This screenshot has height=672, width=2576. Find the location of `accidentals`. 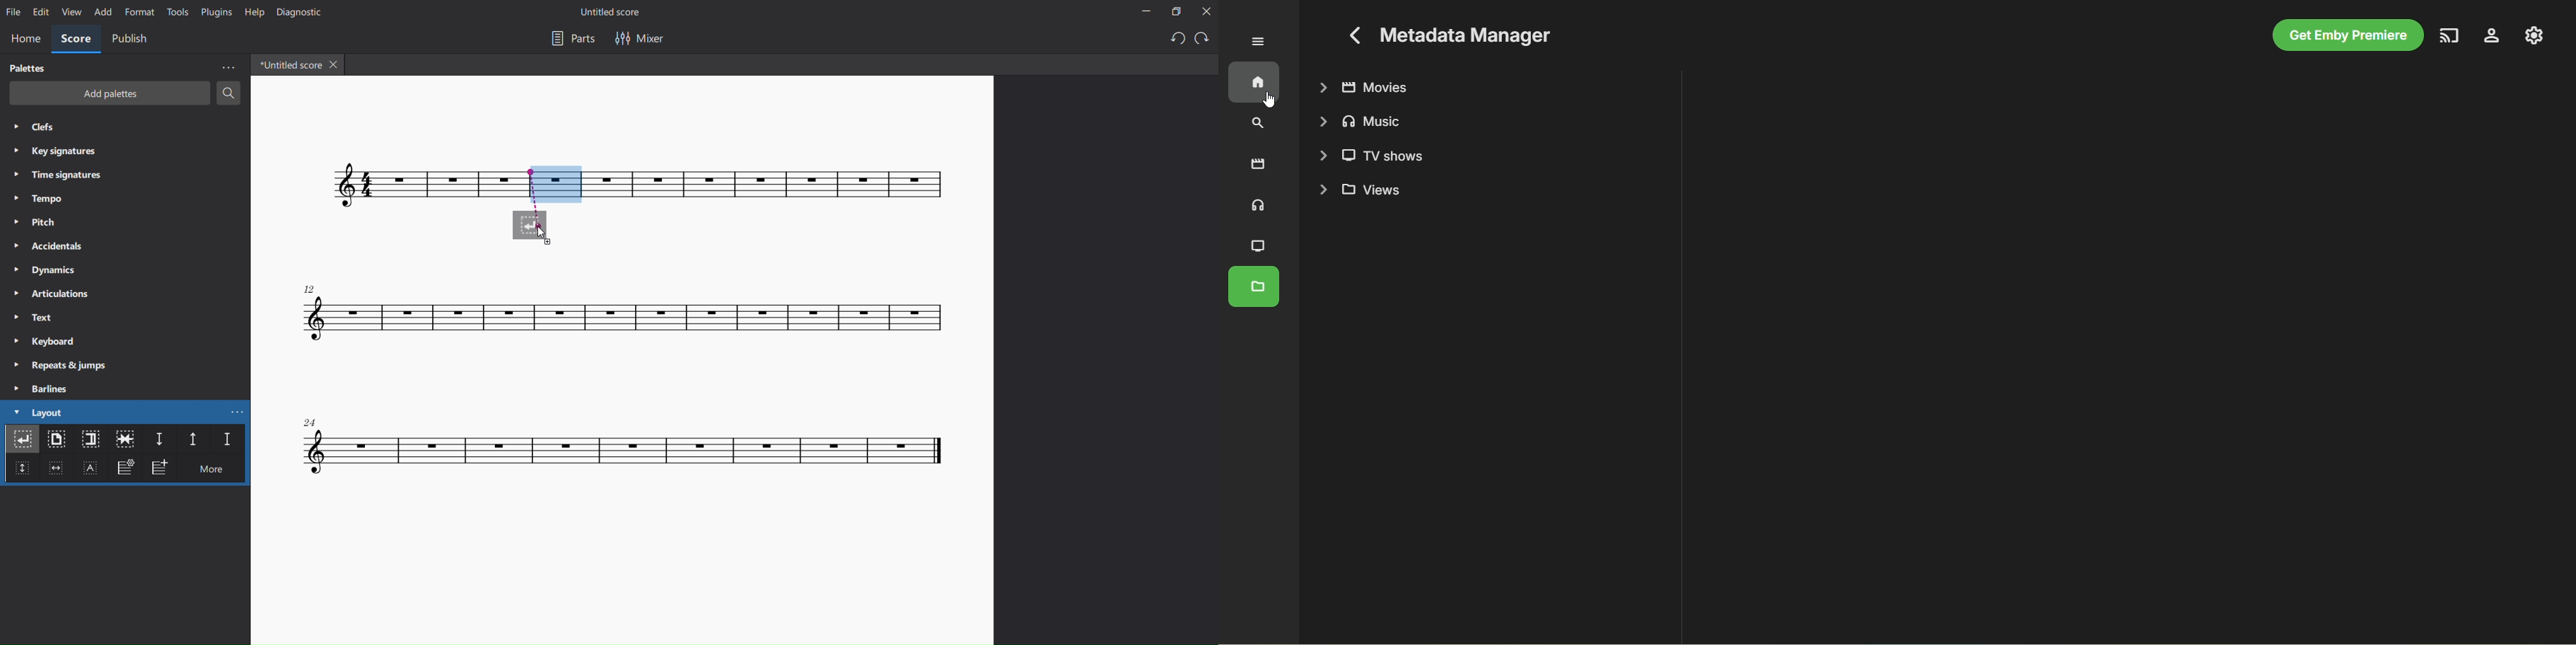

accidentals is located at coordinates (46, 245).